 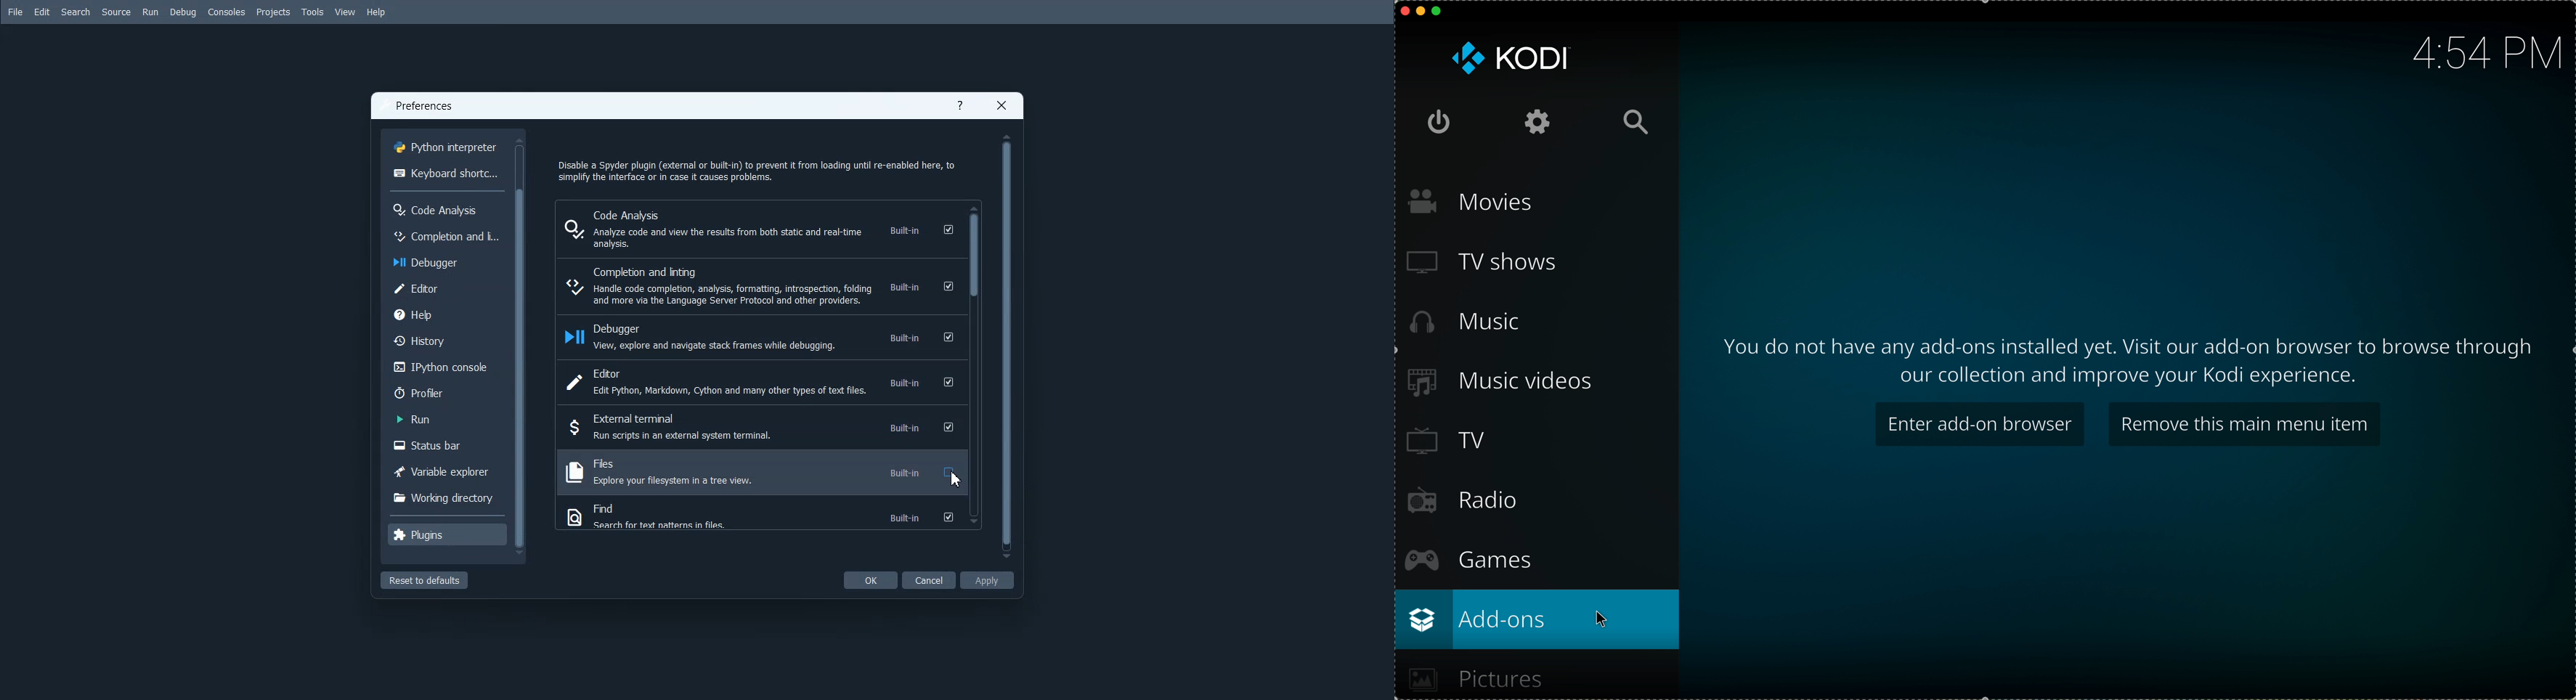 What do you see at coordinates (1979, 425) in the screenshot?
I see `enter add-on browser` at bounding box center [1979, 425].